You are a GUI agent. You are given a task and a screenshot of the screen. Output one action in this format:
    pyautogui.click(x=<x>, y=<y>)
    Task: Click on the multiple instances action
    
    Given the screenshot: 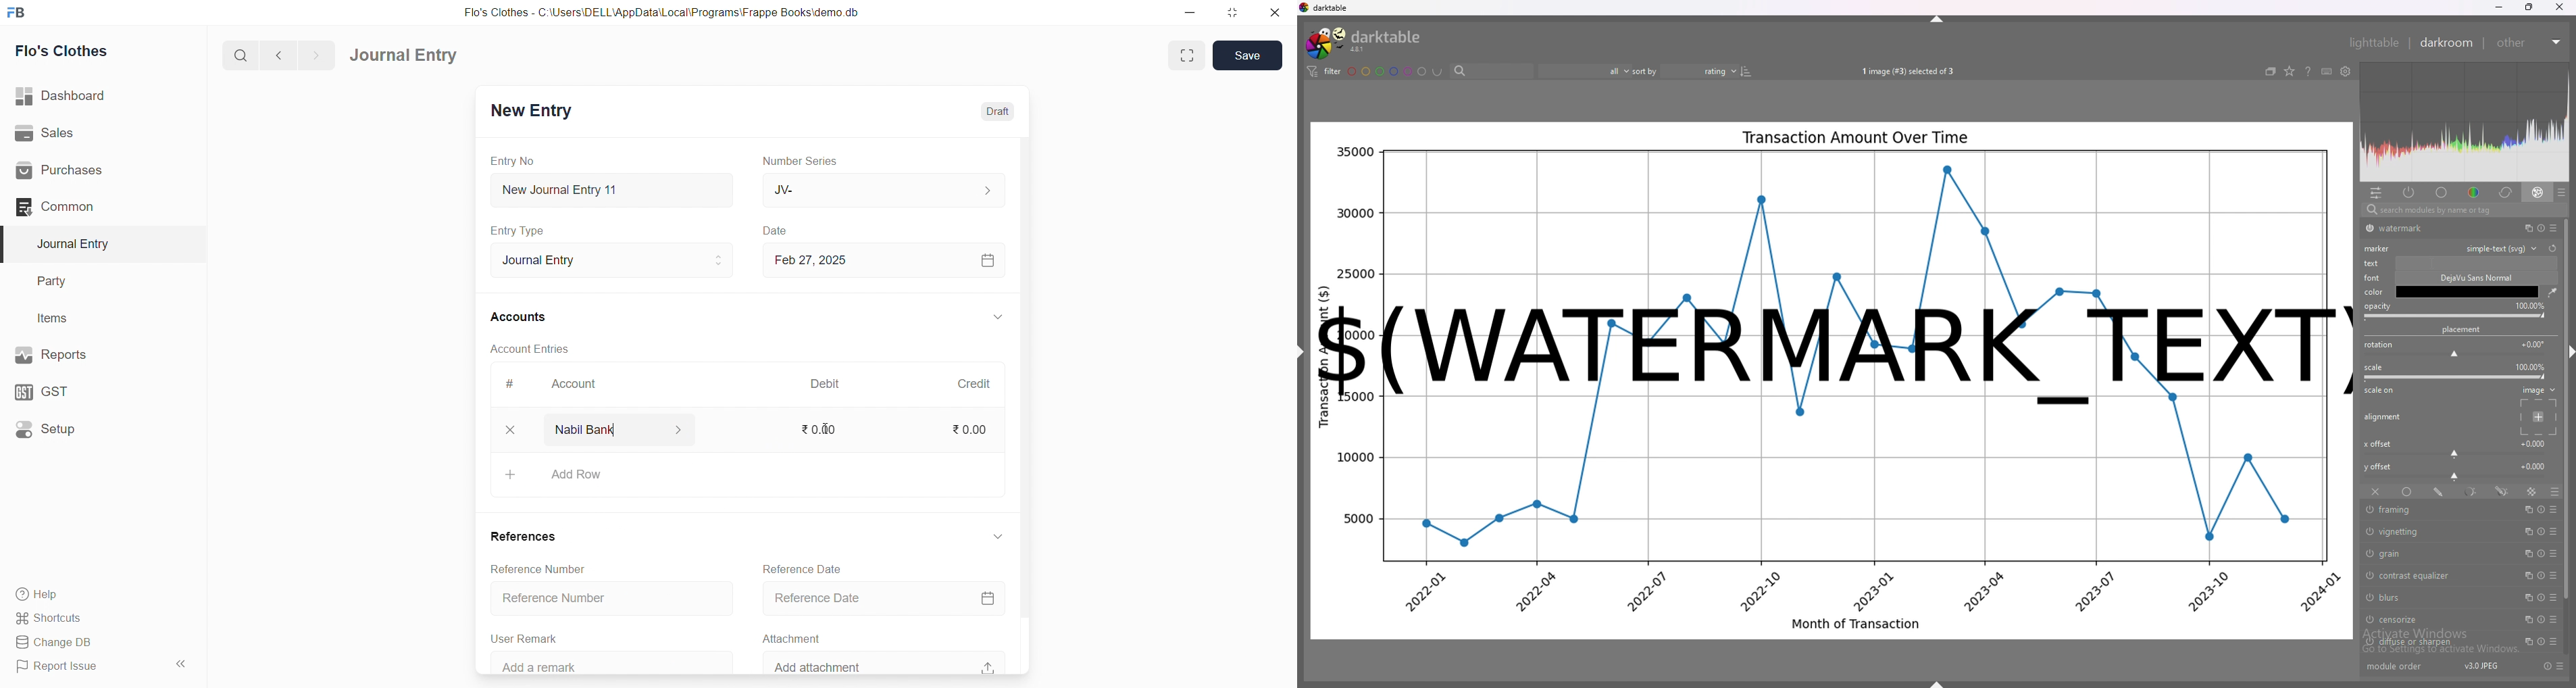 What is the action you would take?
    pyautogui.click(x=2527, y=532)
    